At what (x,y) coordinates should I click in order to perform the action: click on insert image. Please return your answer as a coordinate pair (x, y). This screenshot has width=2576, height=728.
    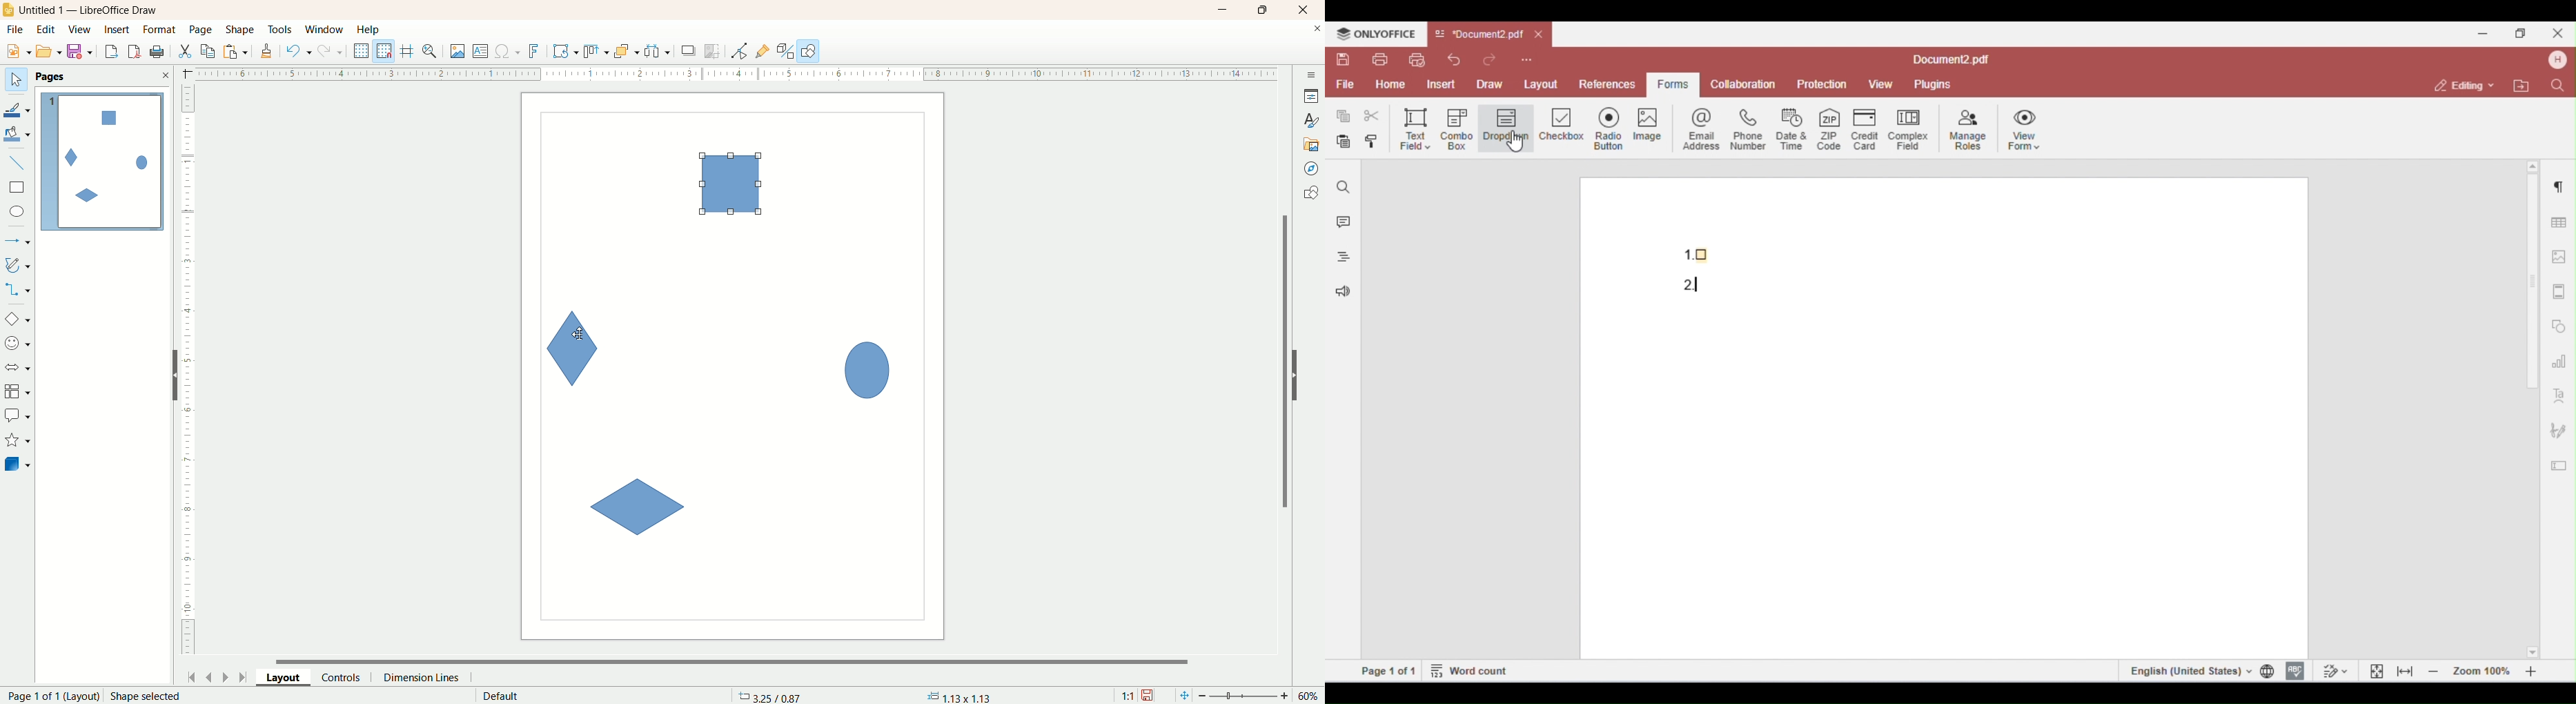
    Looking at the image, I should click on (458, 52).